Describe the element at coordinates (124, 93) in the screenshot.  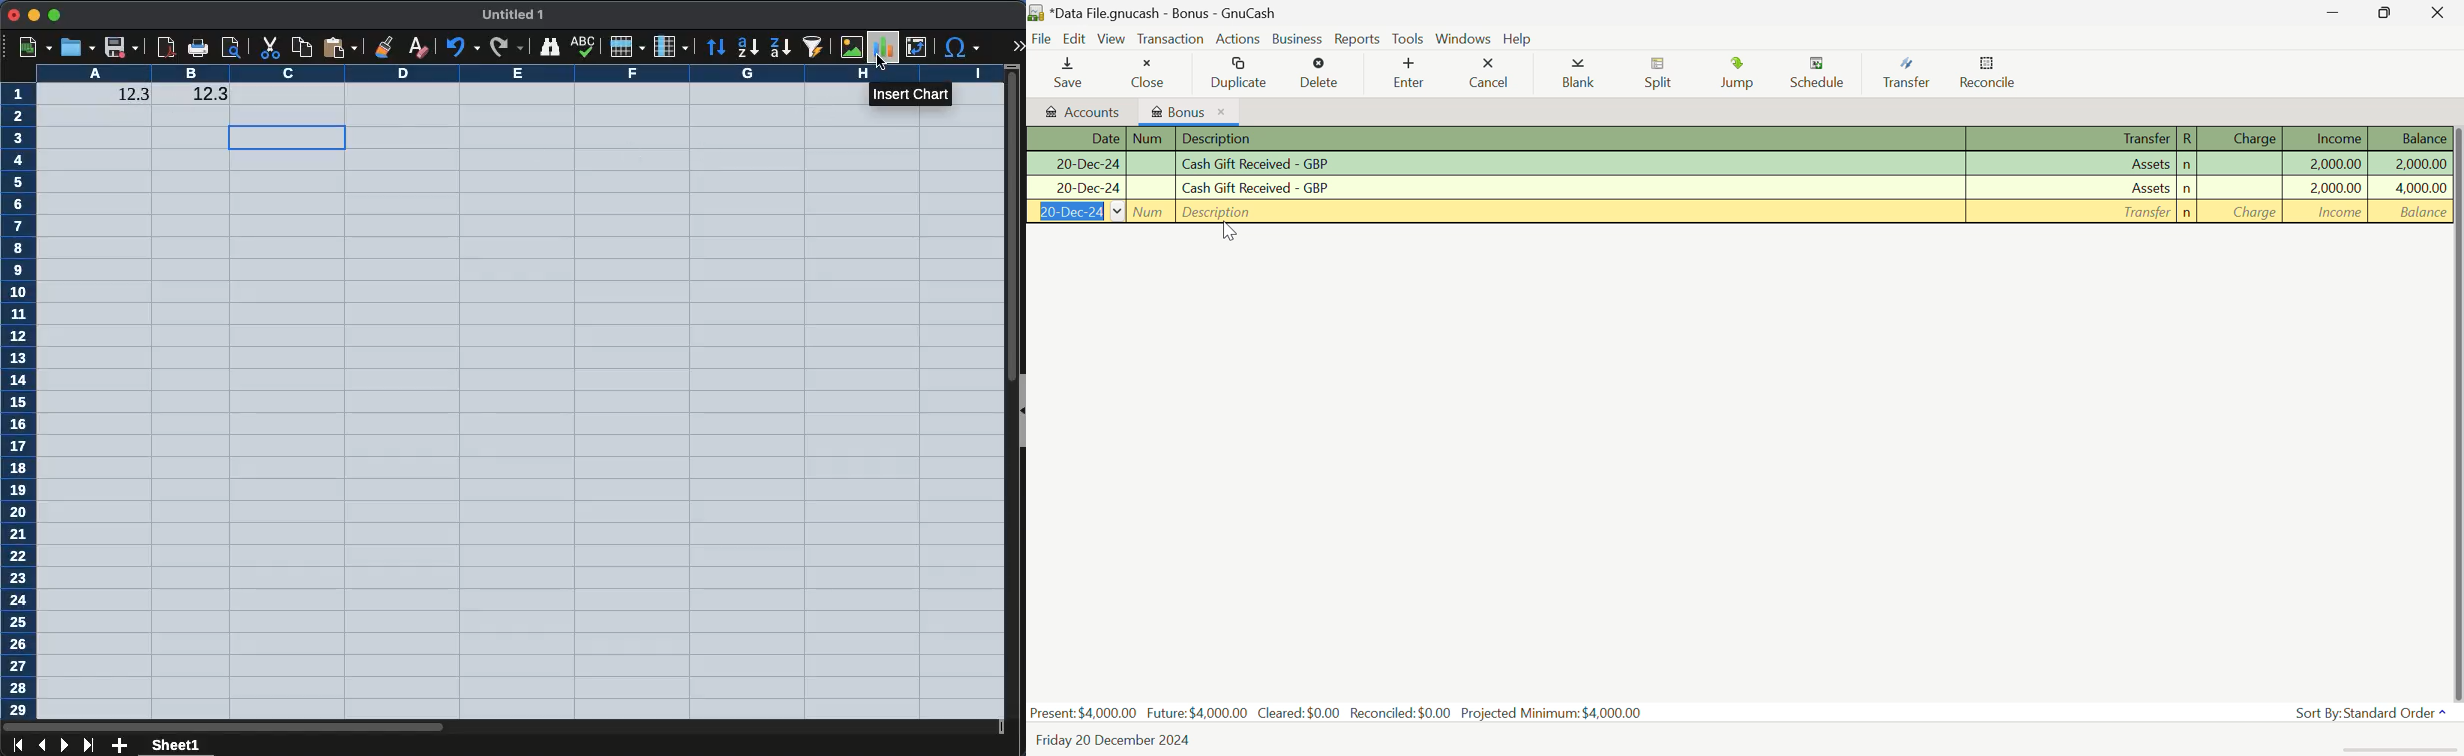
I see `12.3` at that location.